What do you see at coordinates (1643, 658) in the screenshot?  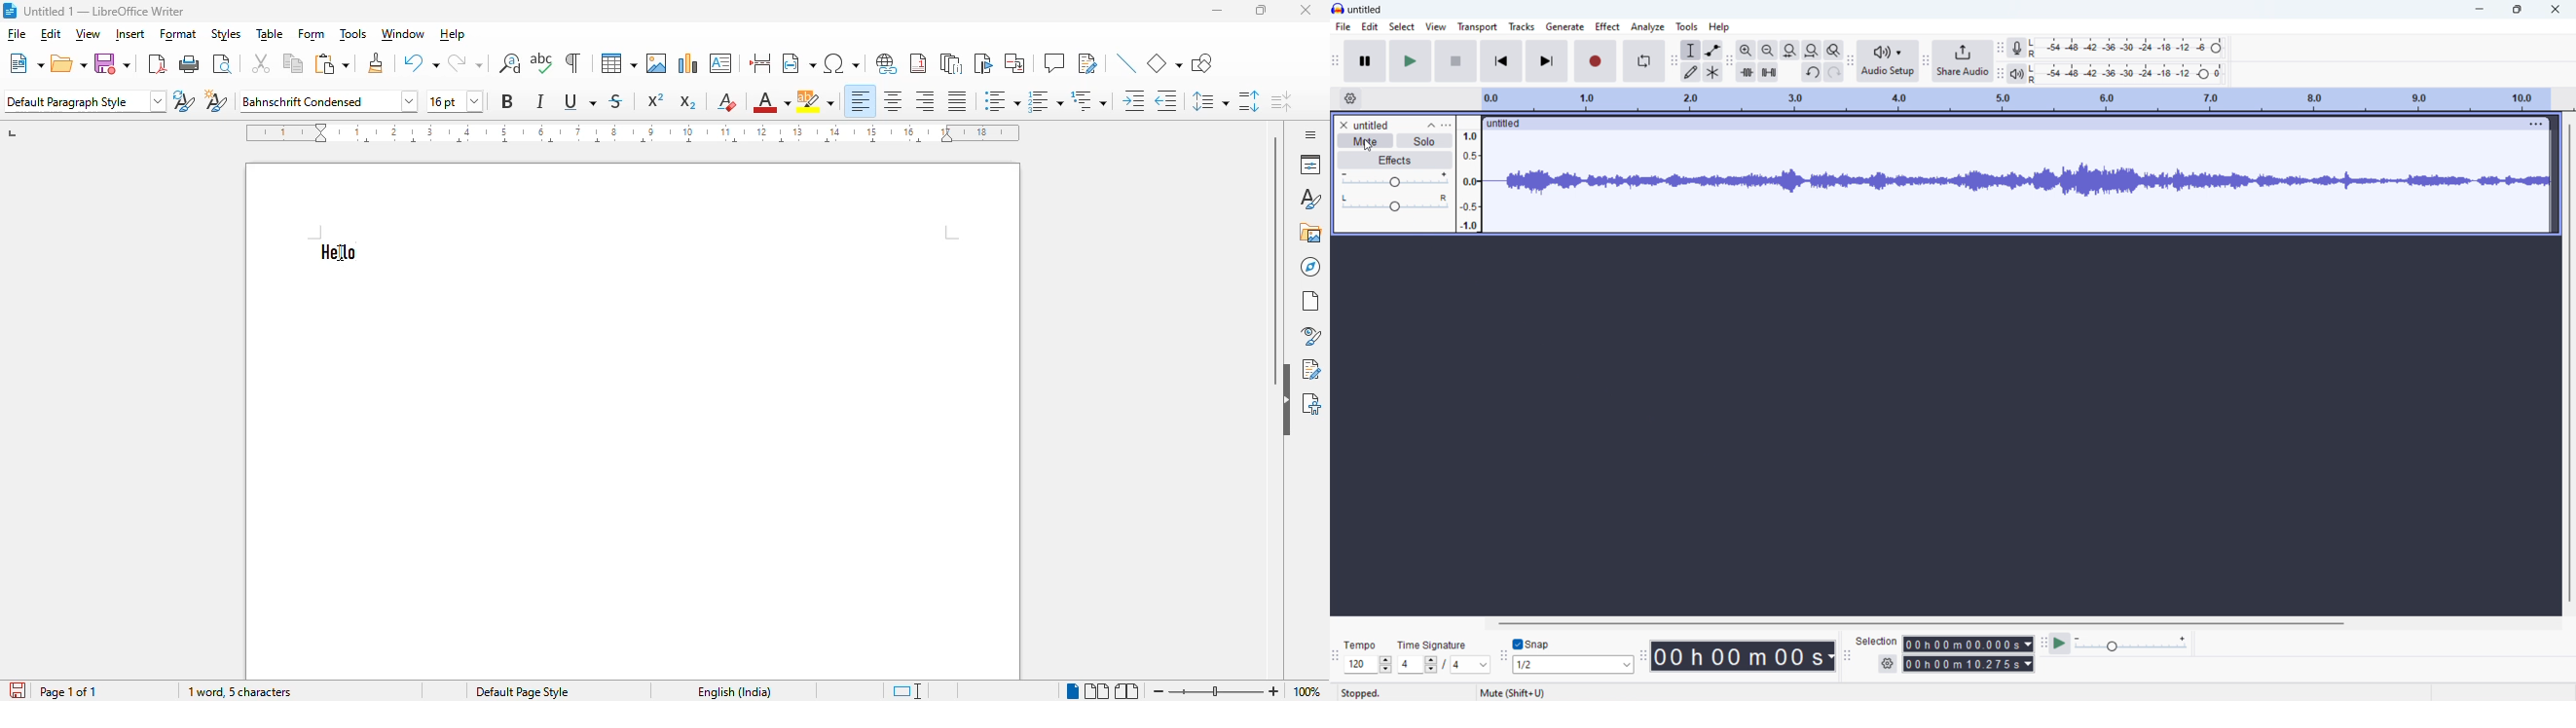 I see `time toolbar` at bounding box center [1643, 658].